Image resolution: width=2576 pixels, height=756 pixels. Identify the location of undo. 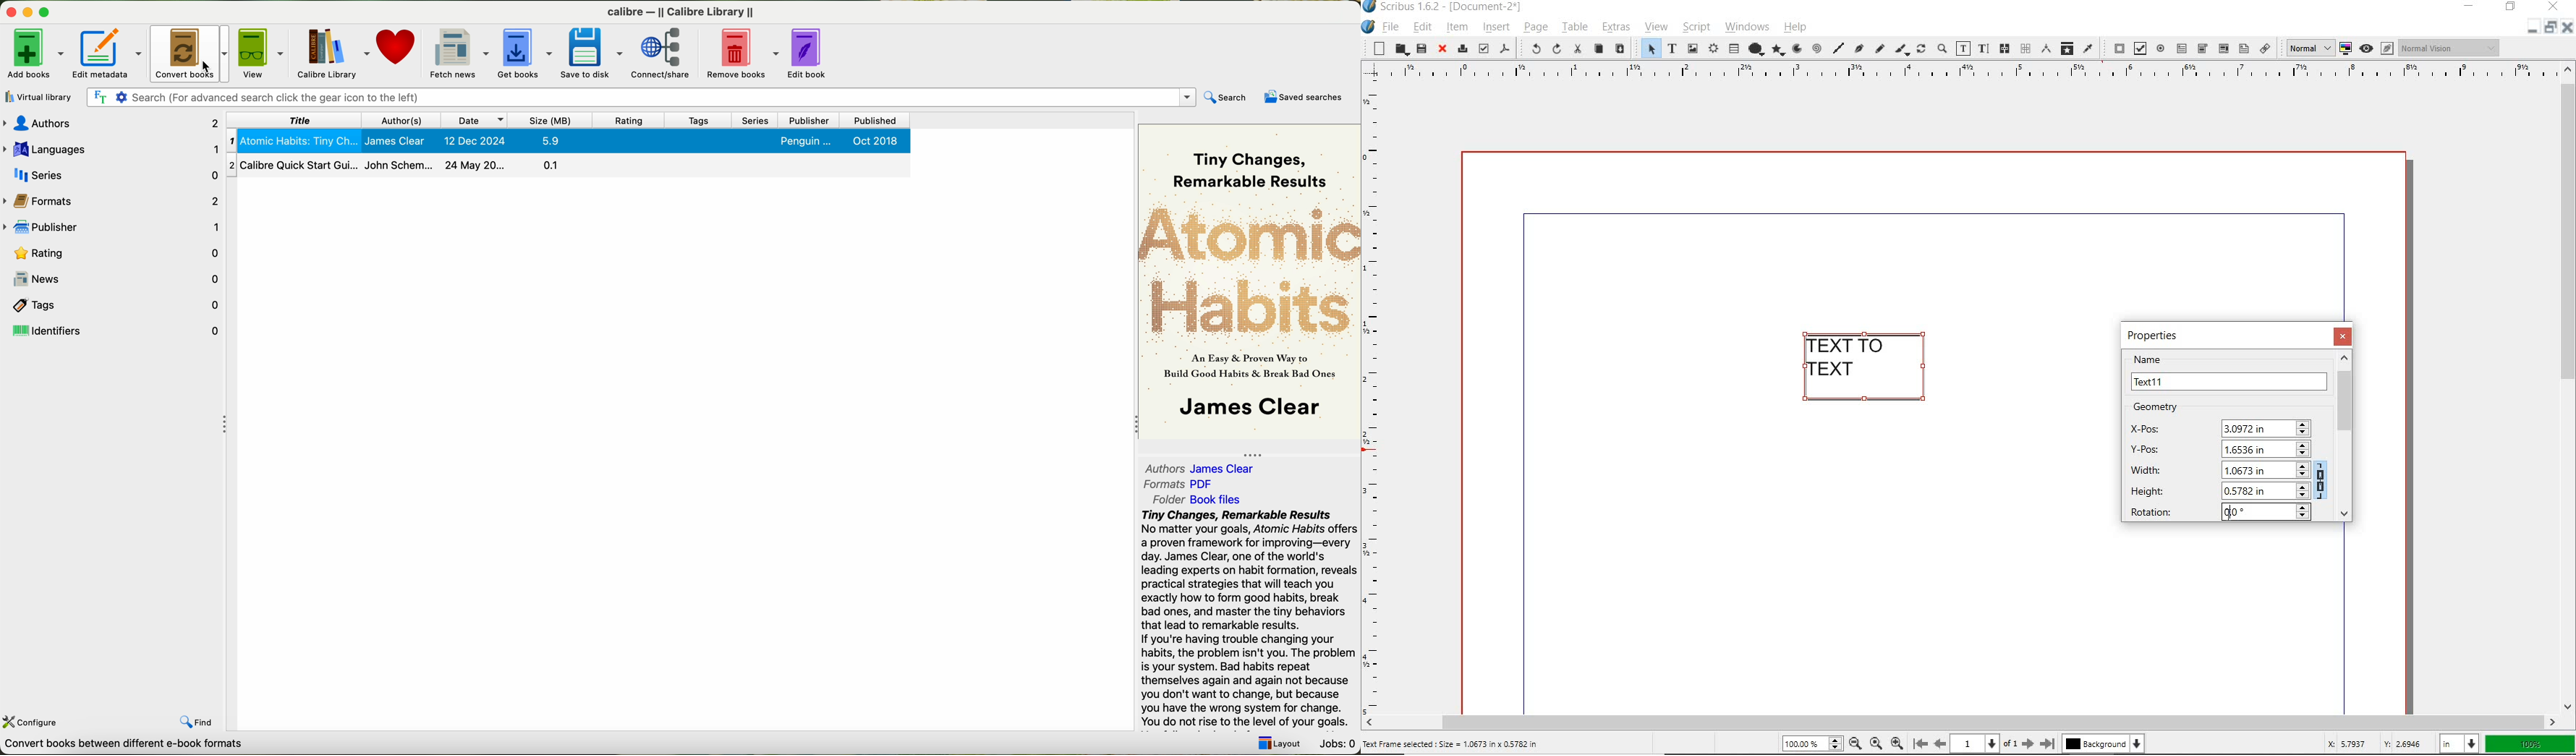
(1530, 49).